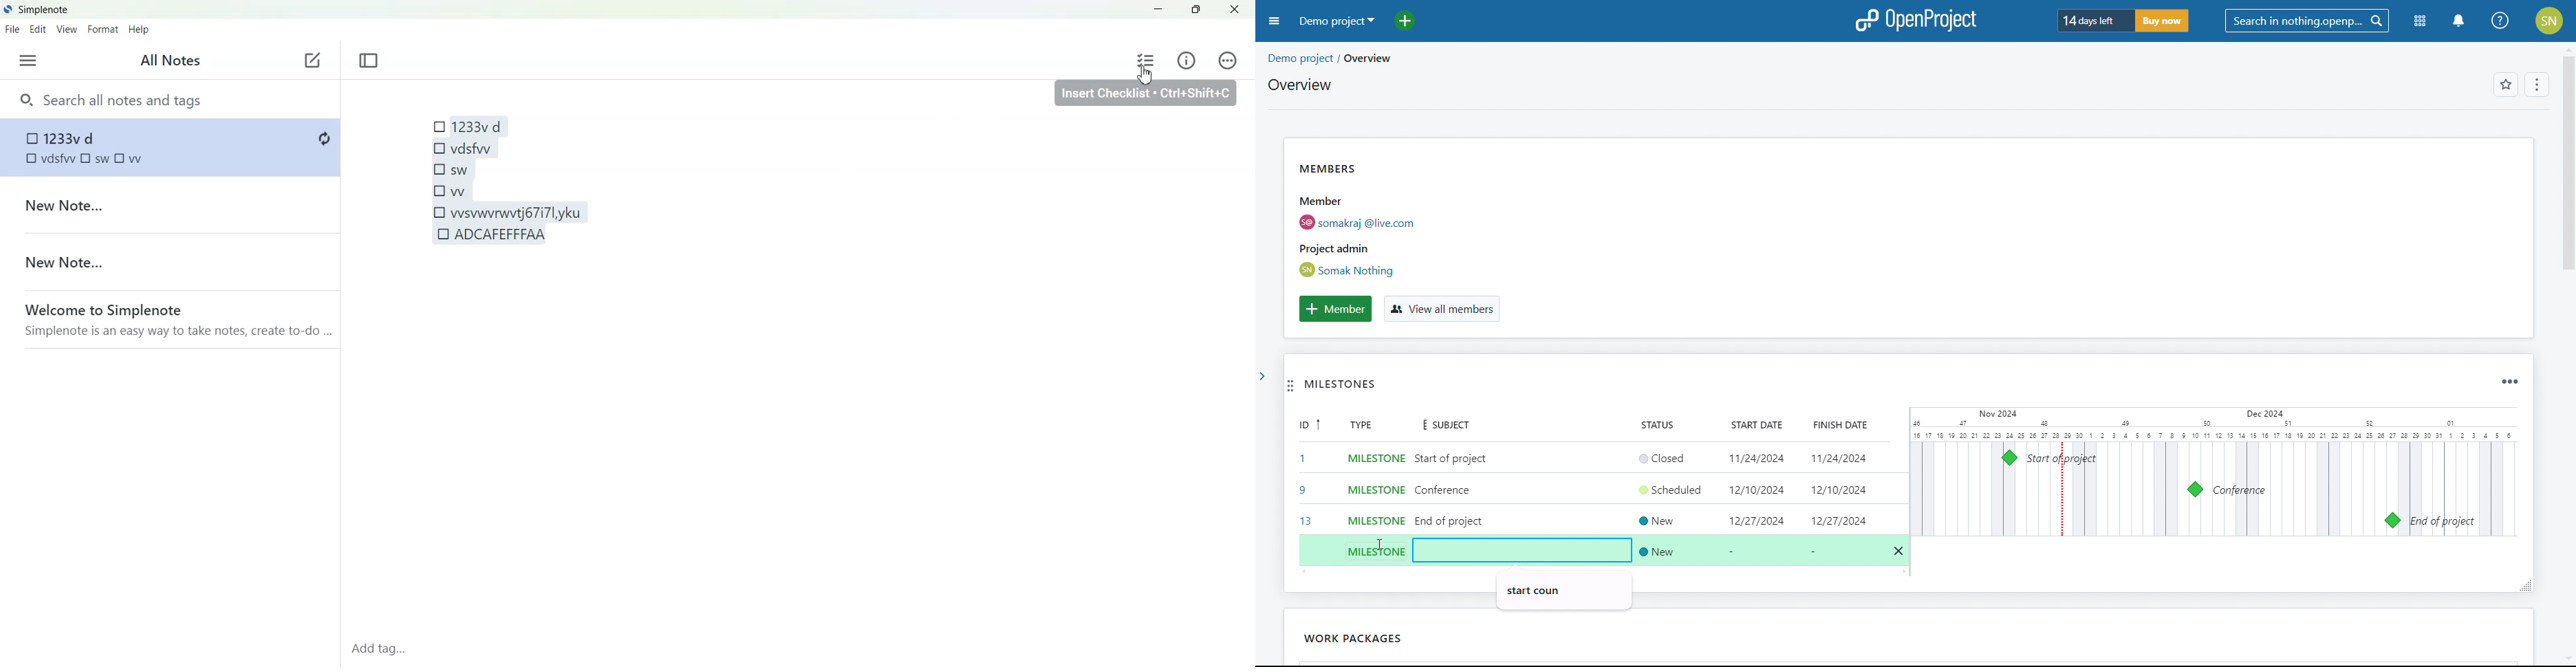 This screenshot has height=672, width=2576. Describe the element at coordinates (168, 146) in the screenshot. I see `Checklist inserted in note` at that location.